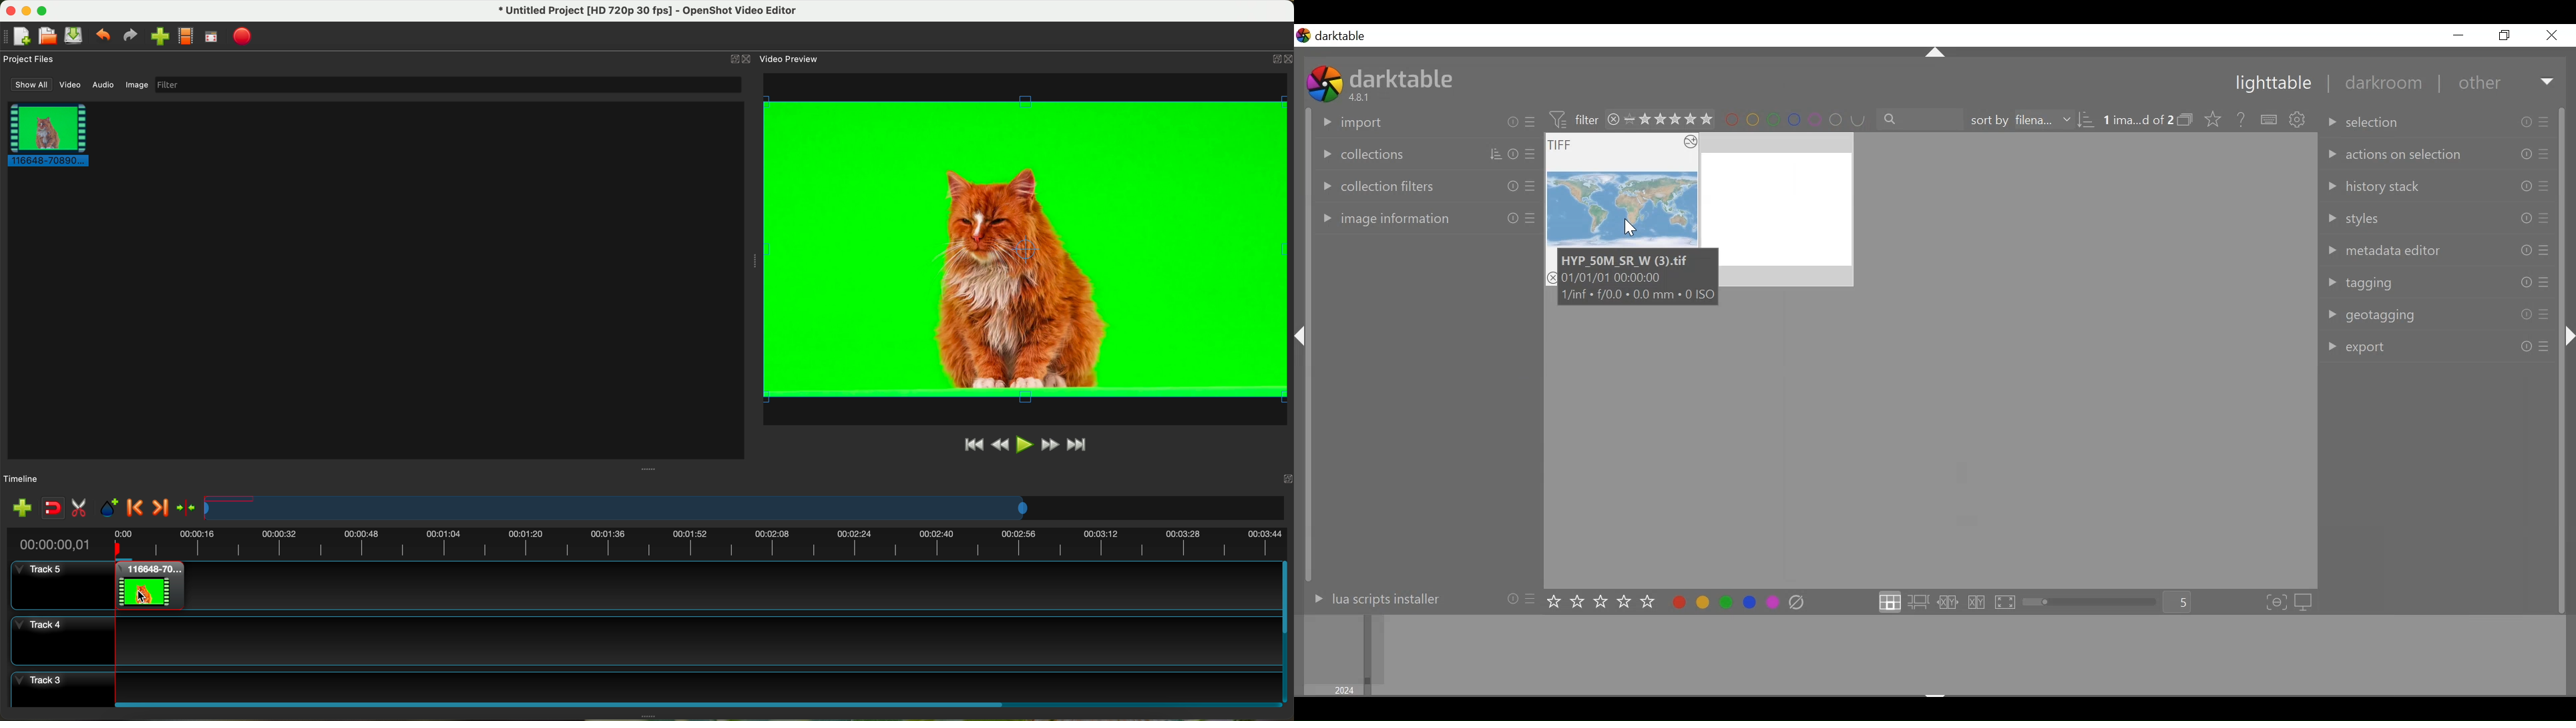  What do you see at coordinates (2436, 184) in the screenshot?
I see `history pack` at bounding box center [2436, 184].